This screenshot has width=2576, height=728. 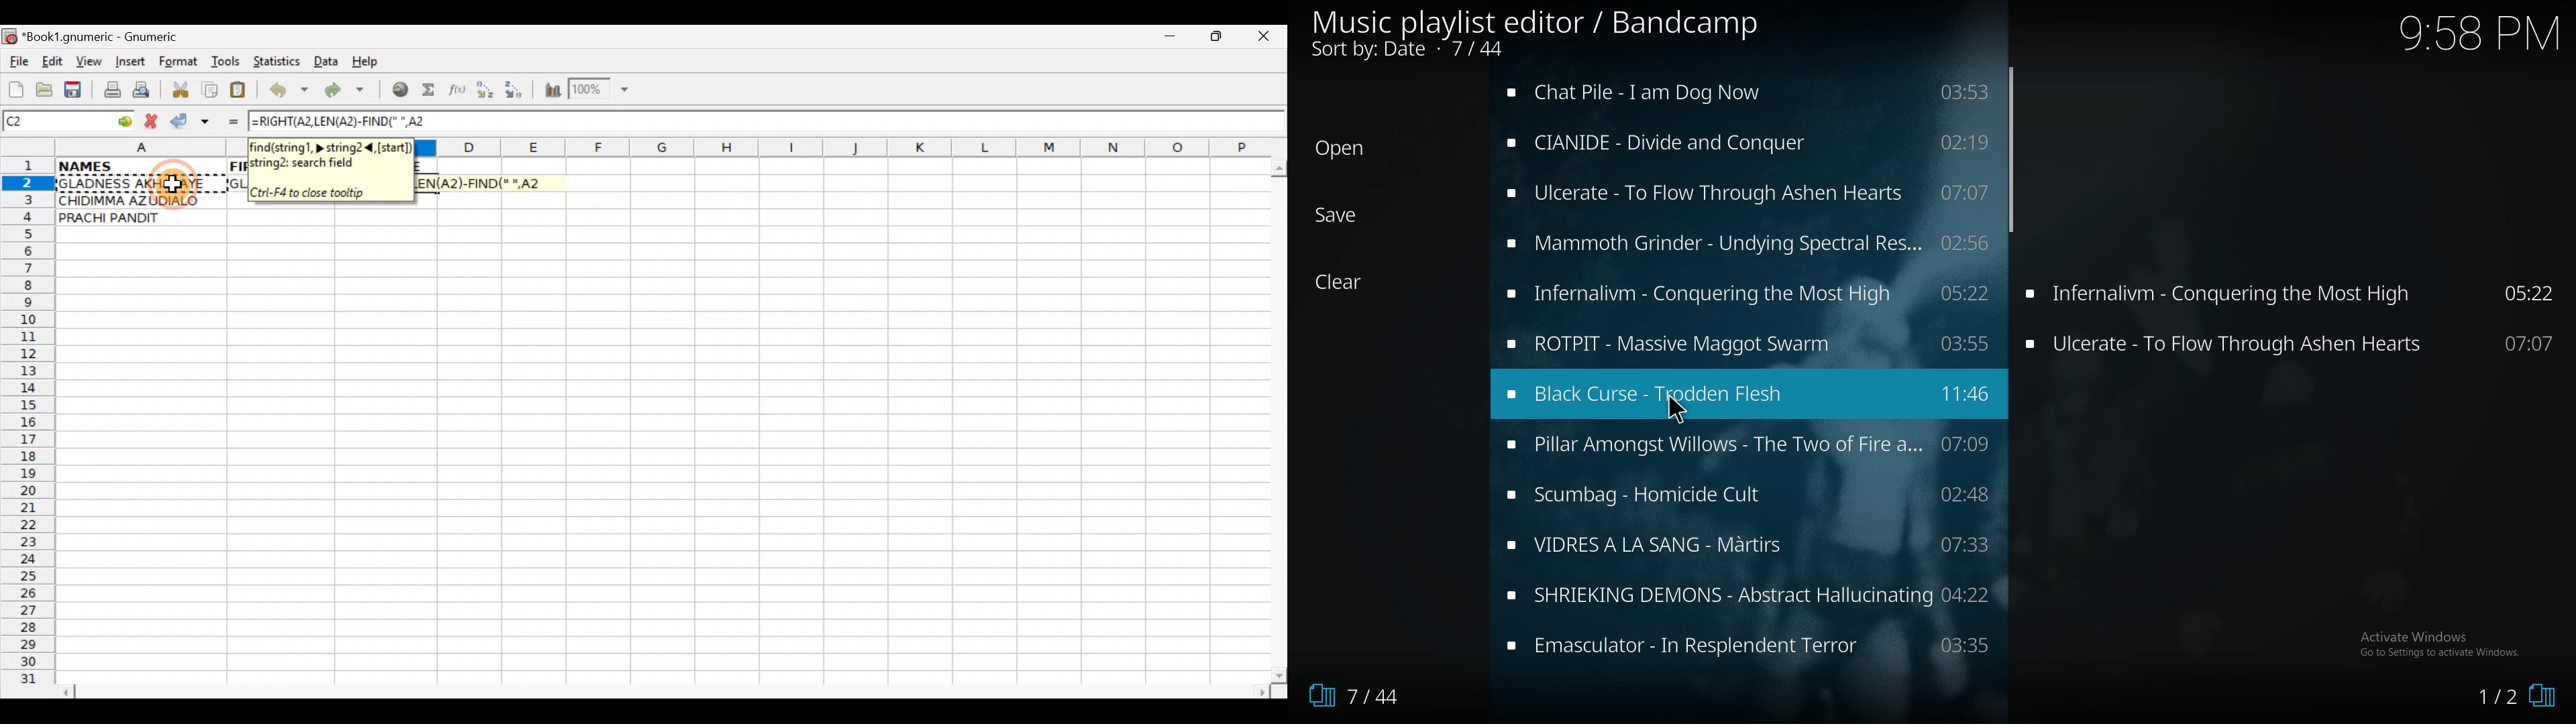 I want to click on NAMES, so click(x=125, y=165).